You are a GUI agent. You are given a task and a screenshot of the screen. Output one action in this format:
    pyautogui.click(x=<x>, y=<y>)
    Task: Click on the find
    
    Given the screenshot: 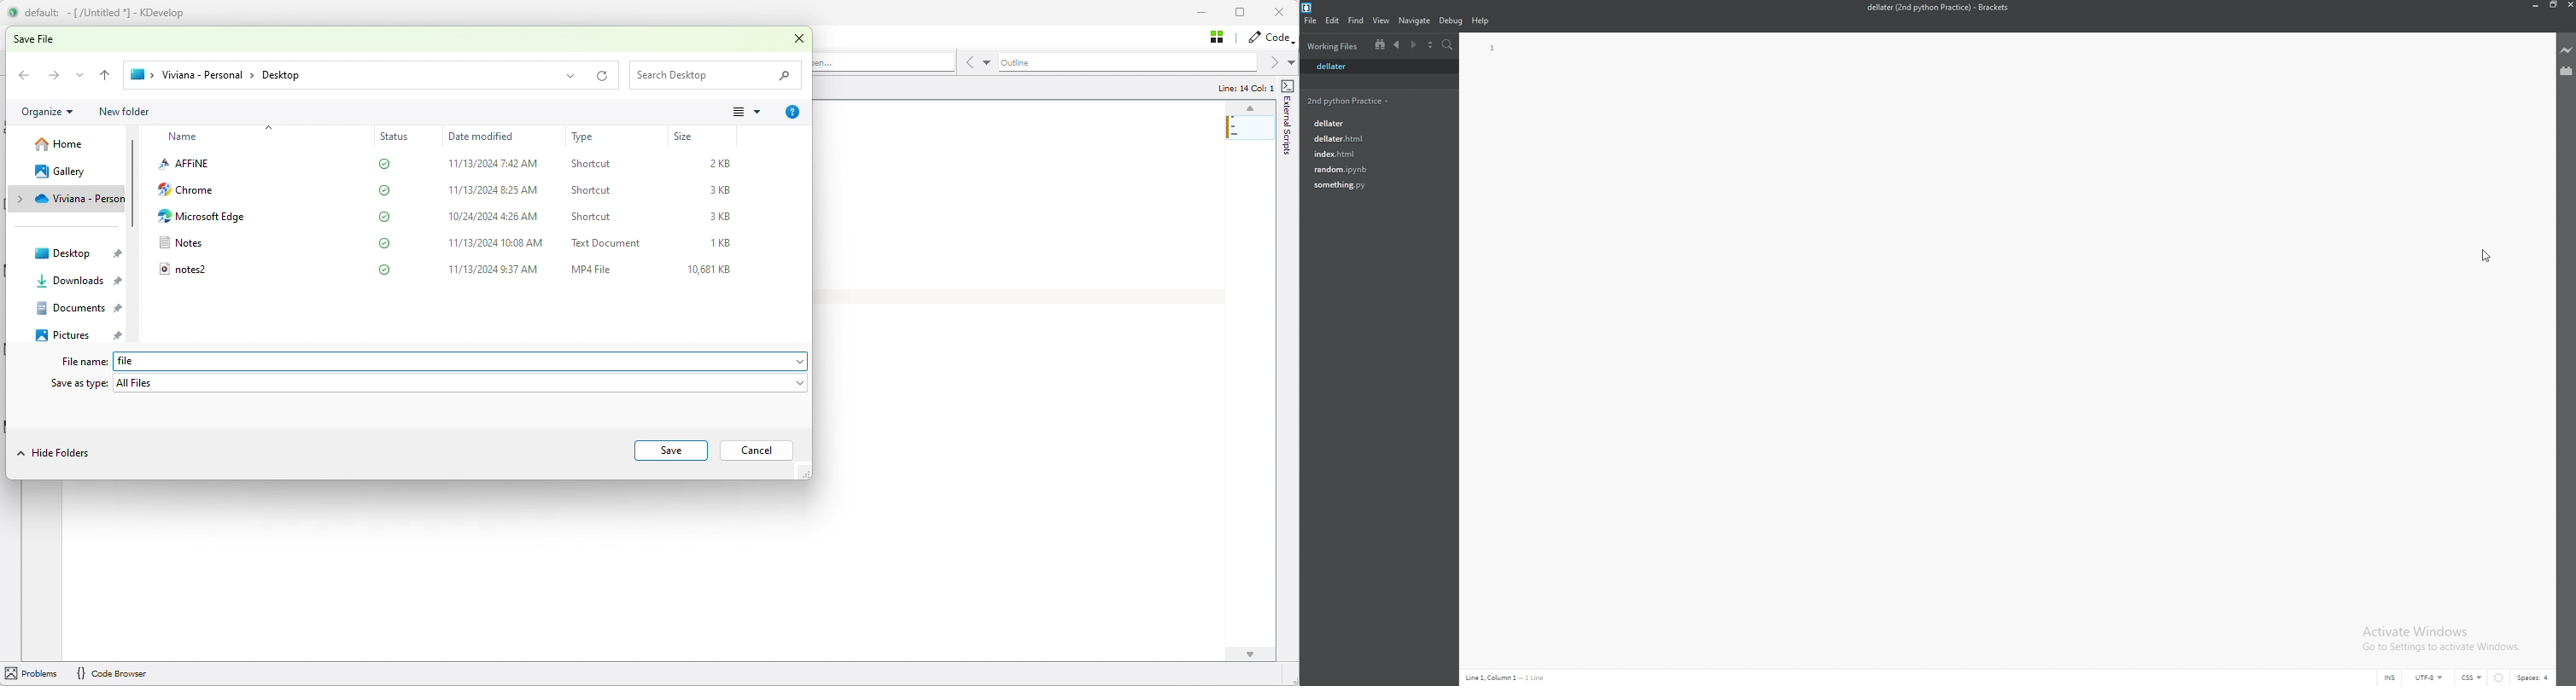 What is the action you would take?
    pyautogui.click(x=1357, y=21)
    